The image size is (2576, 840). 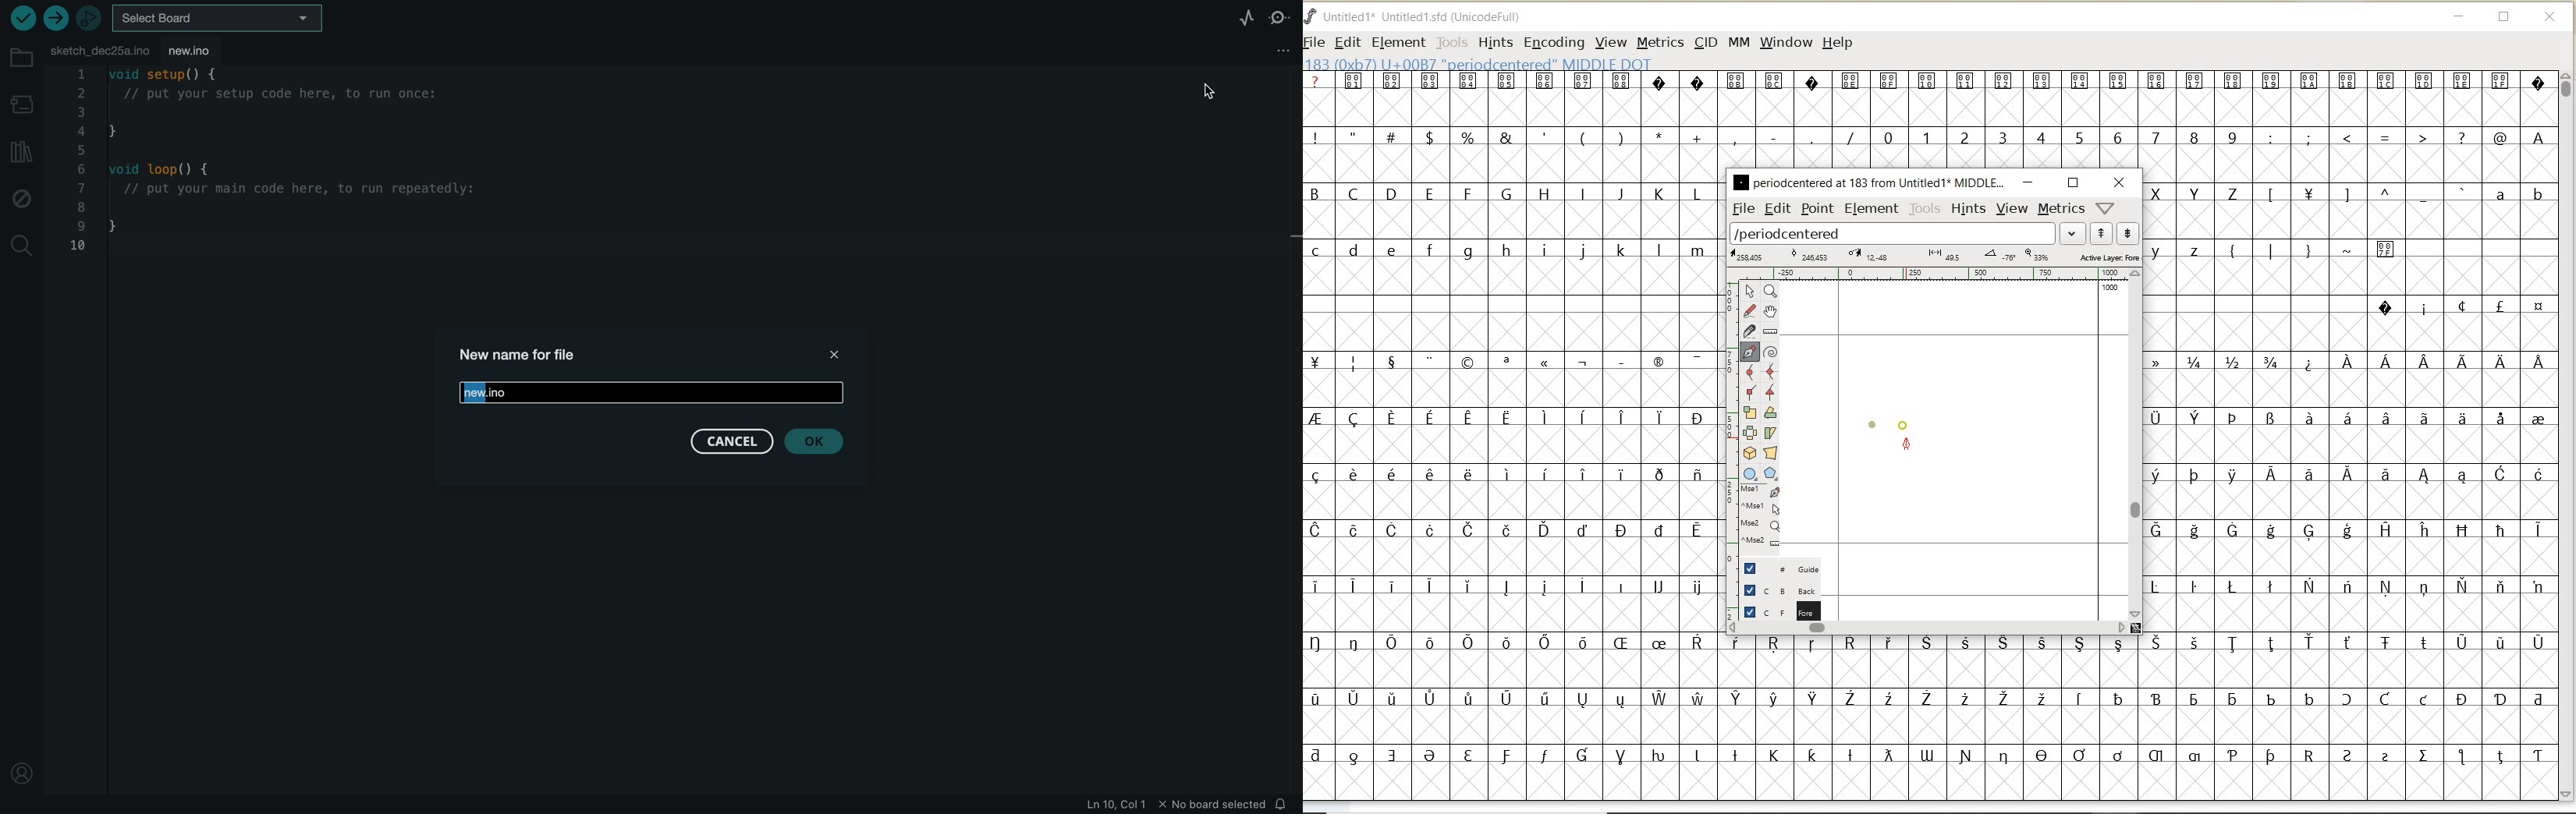 I want to click on Rotate the selection, so click(x=1770, y=412).